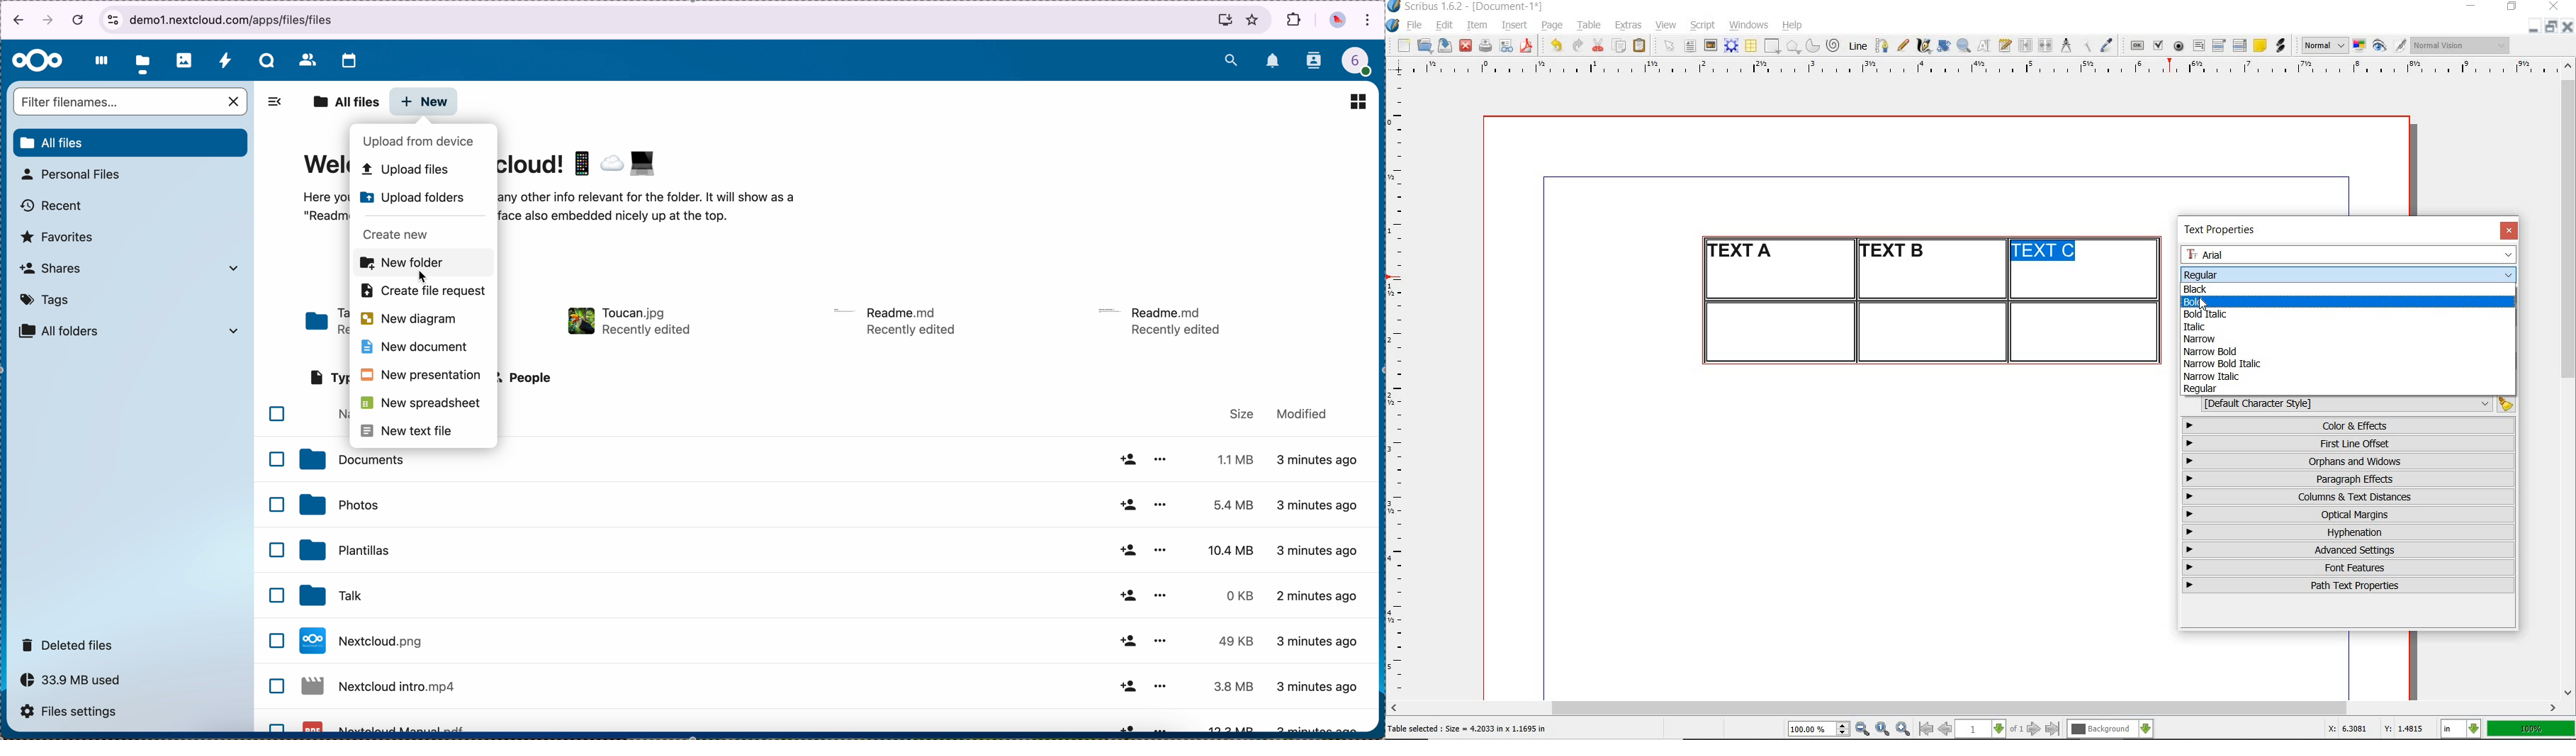  I want to click on cancel, so click(80, 19).